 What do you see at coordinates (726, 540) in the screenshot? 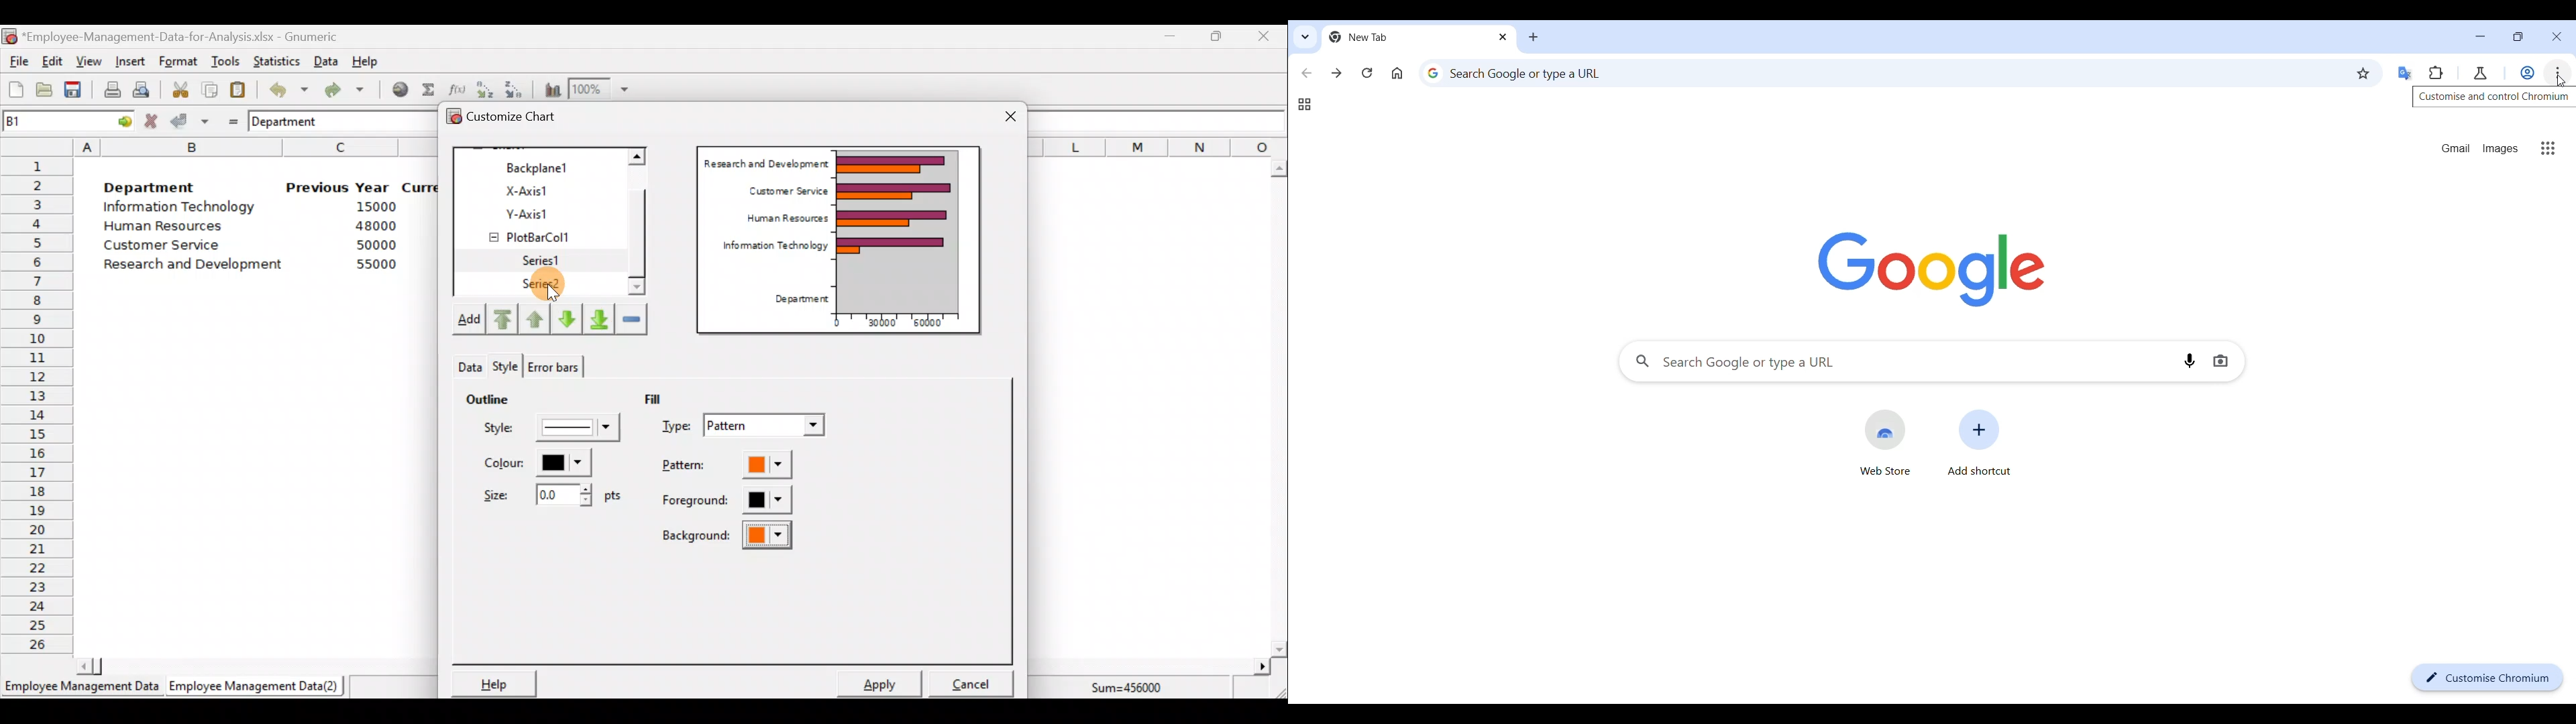
I see `Background` at bounding box center [726, 540].